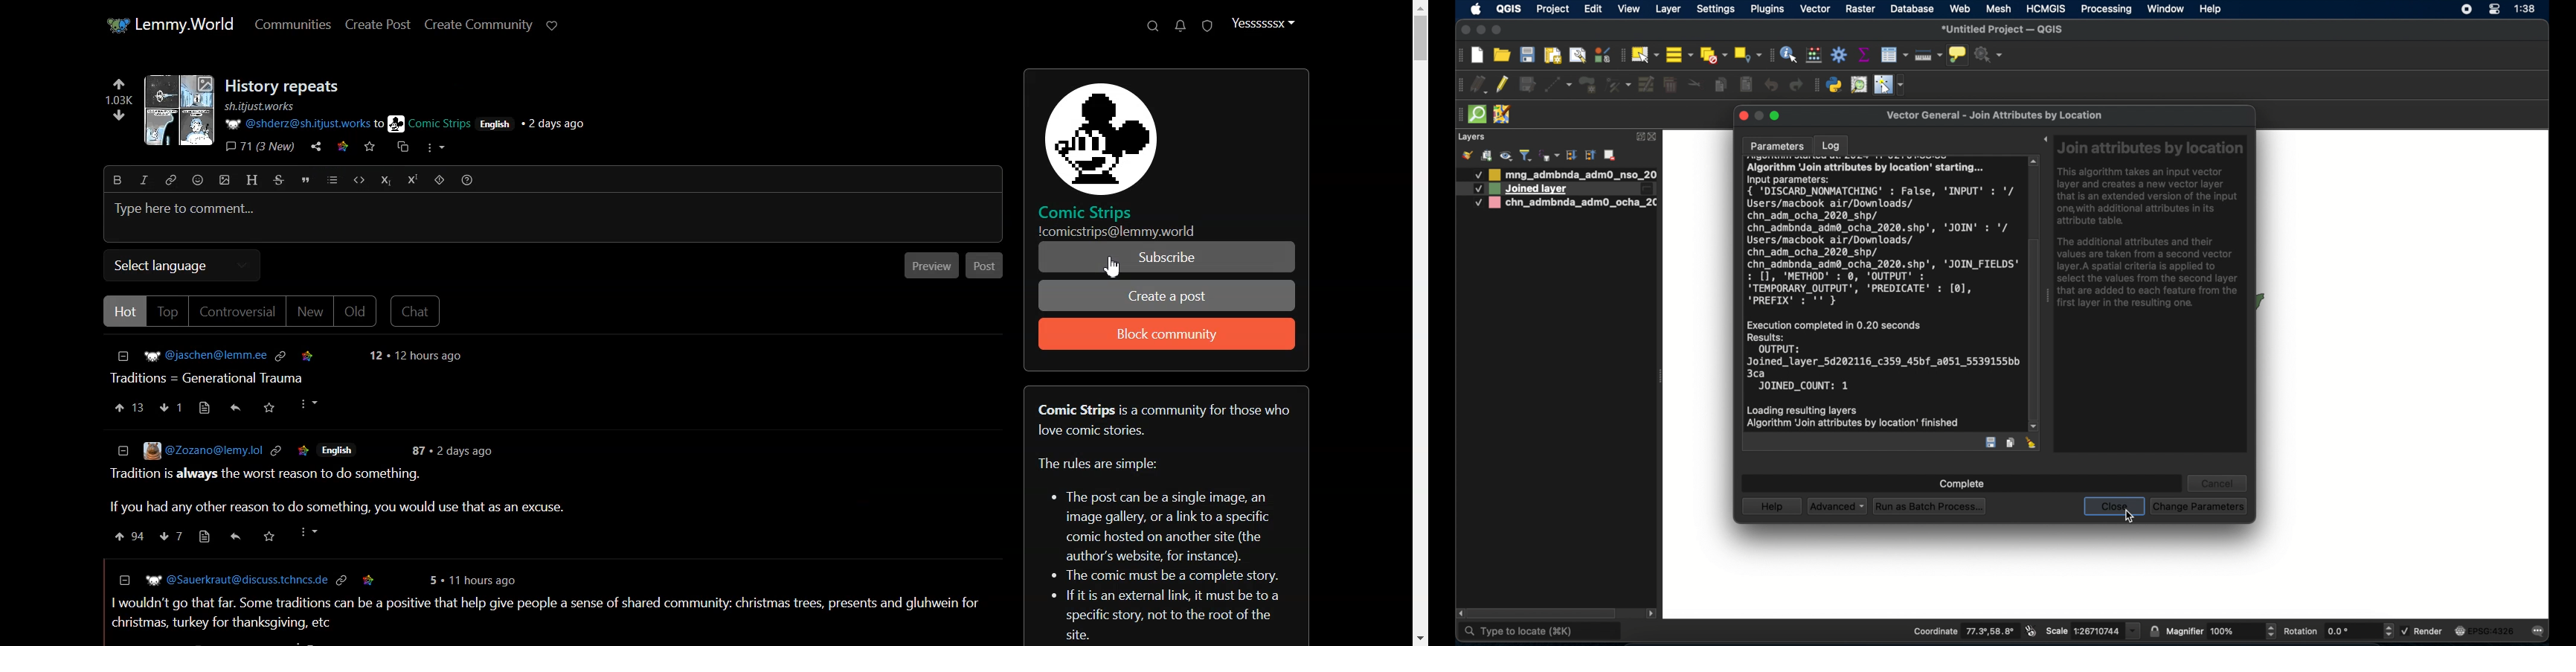  Describe the element at coordinates (2339, 631) in the screenshot. I see `rotation` at that location.